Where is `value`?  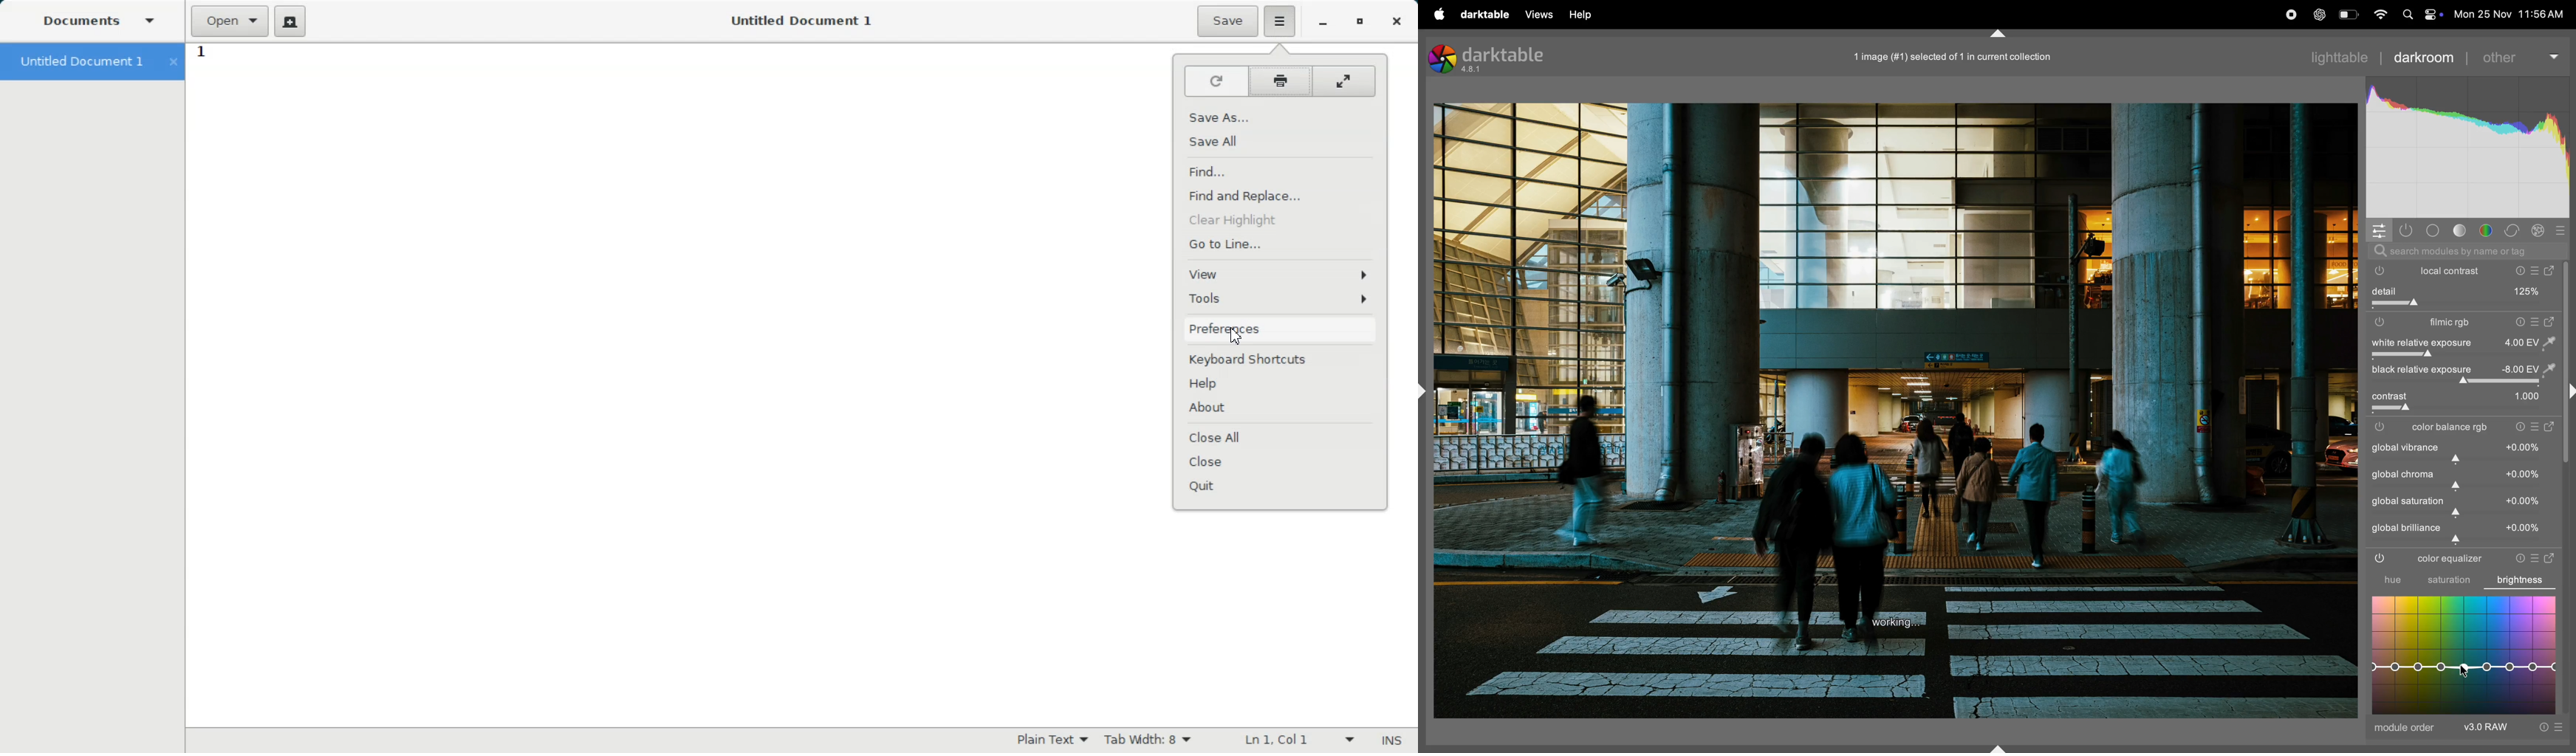
value is located at coordinates (2529, 369).